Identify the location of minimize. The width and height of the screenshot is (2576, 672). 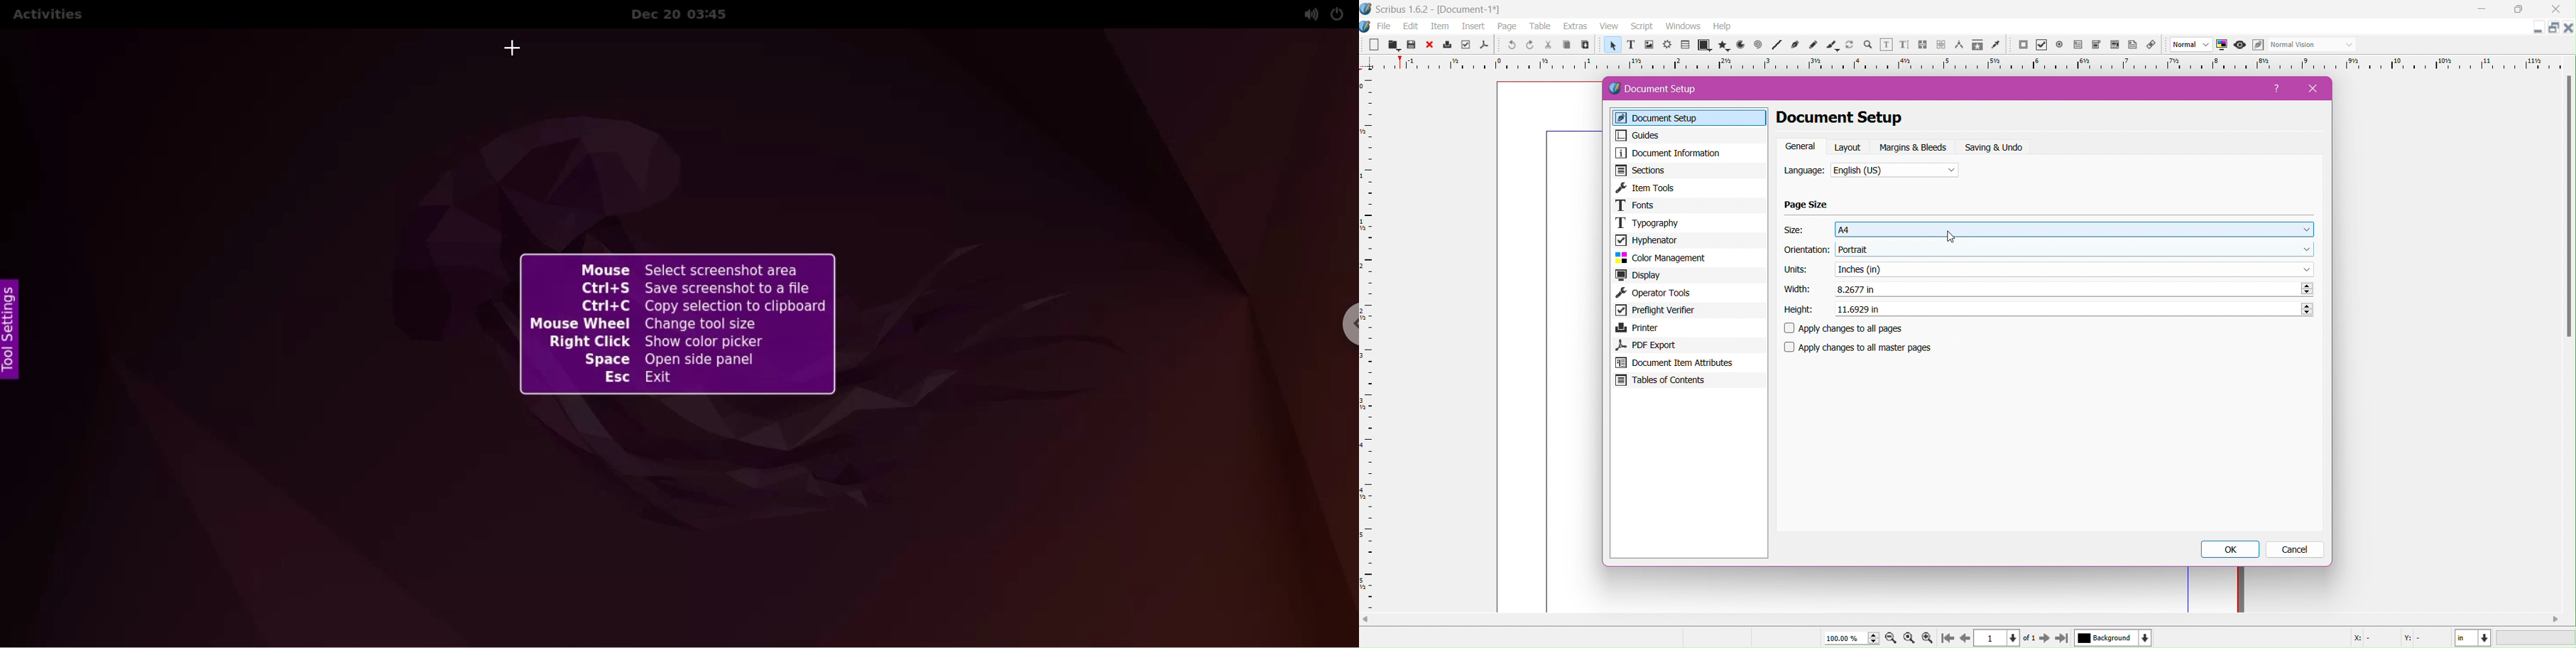
(2483, 10).